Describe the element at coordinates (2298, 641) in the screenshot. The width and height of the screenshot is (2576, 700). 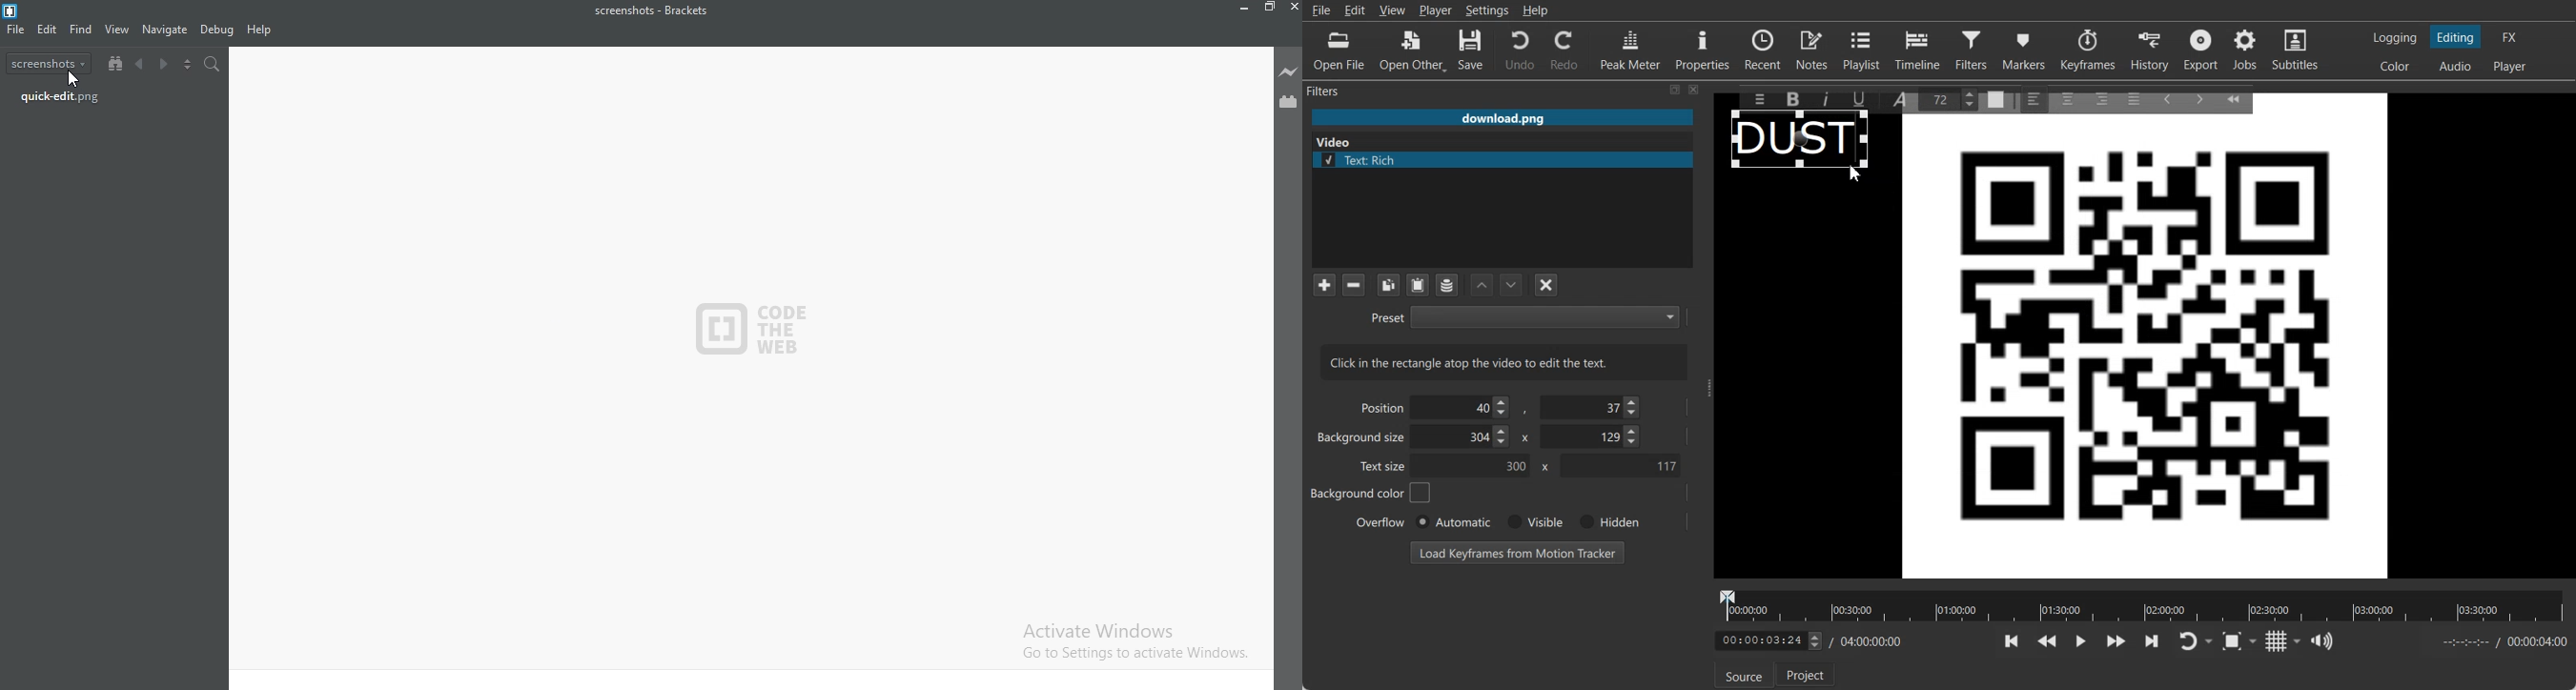
I see `Drop down box` at that location.